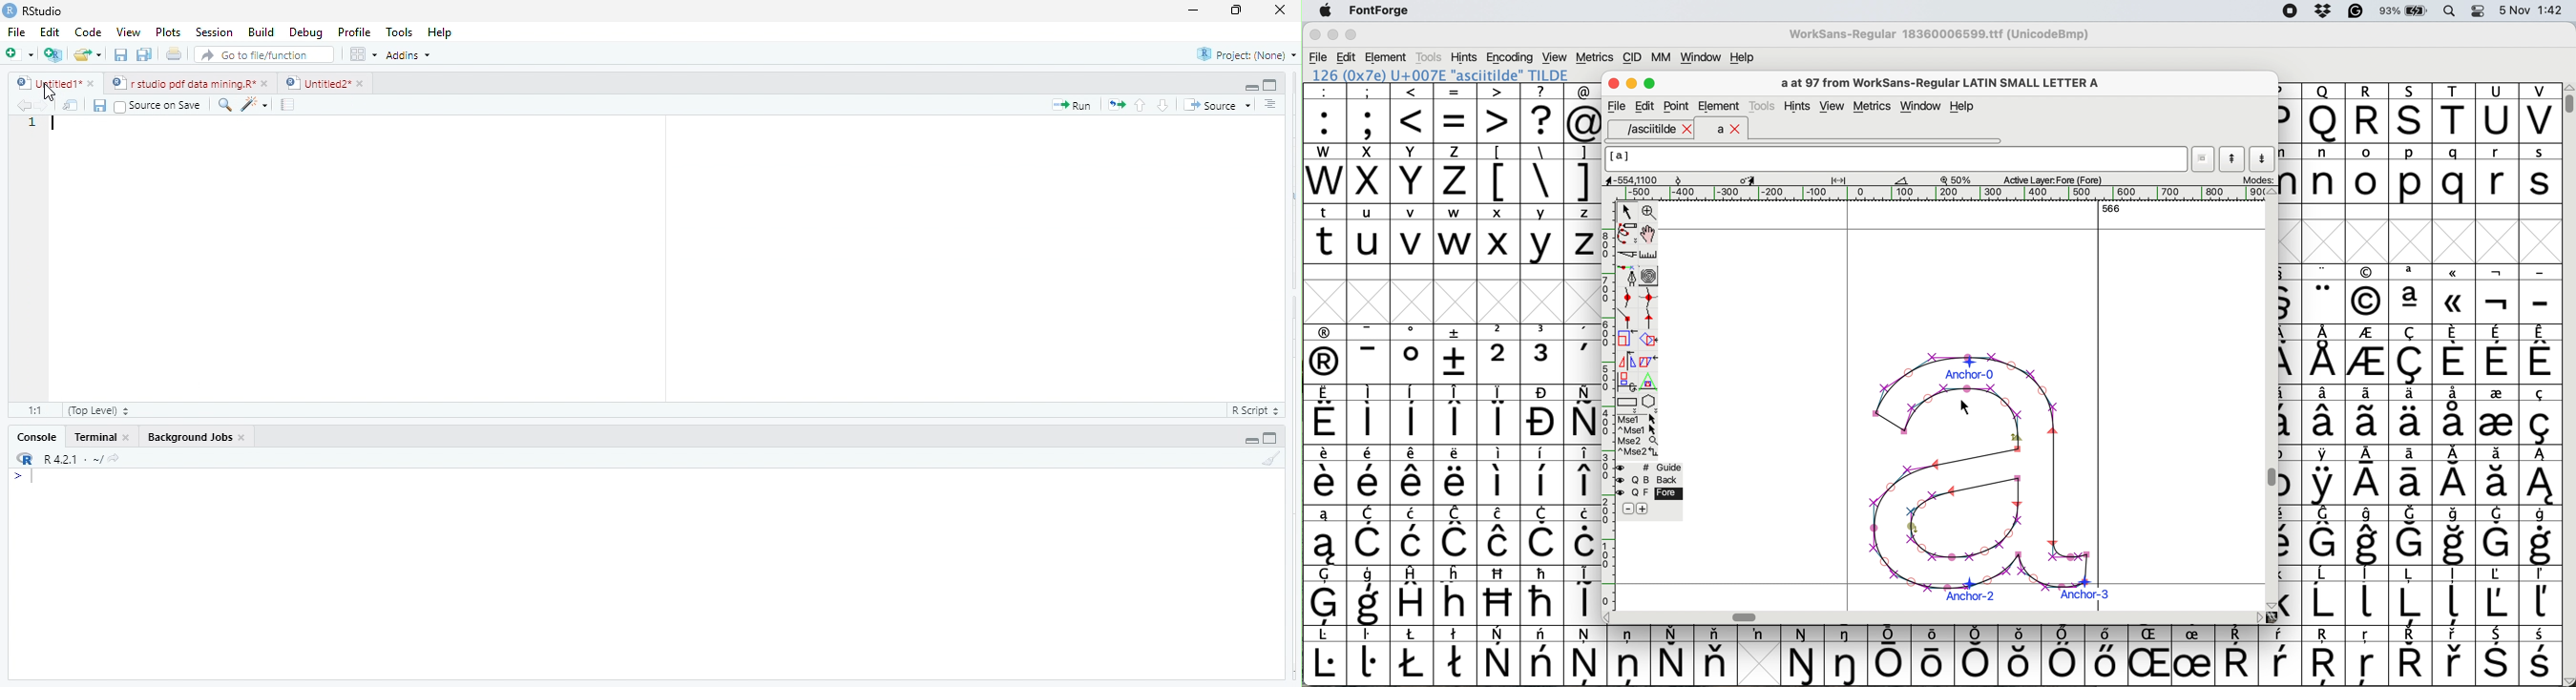 Image resolution: width=2576 pixels, height=700 pixels. What do you see at coordinates (1655, 466) in the screenshot?
I see `guide` at bounding box center [1655, 466].